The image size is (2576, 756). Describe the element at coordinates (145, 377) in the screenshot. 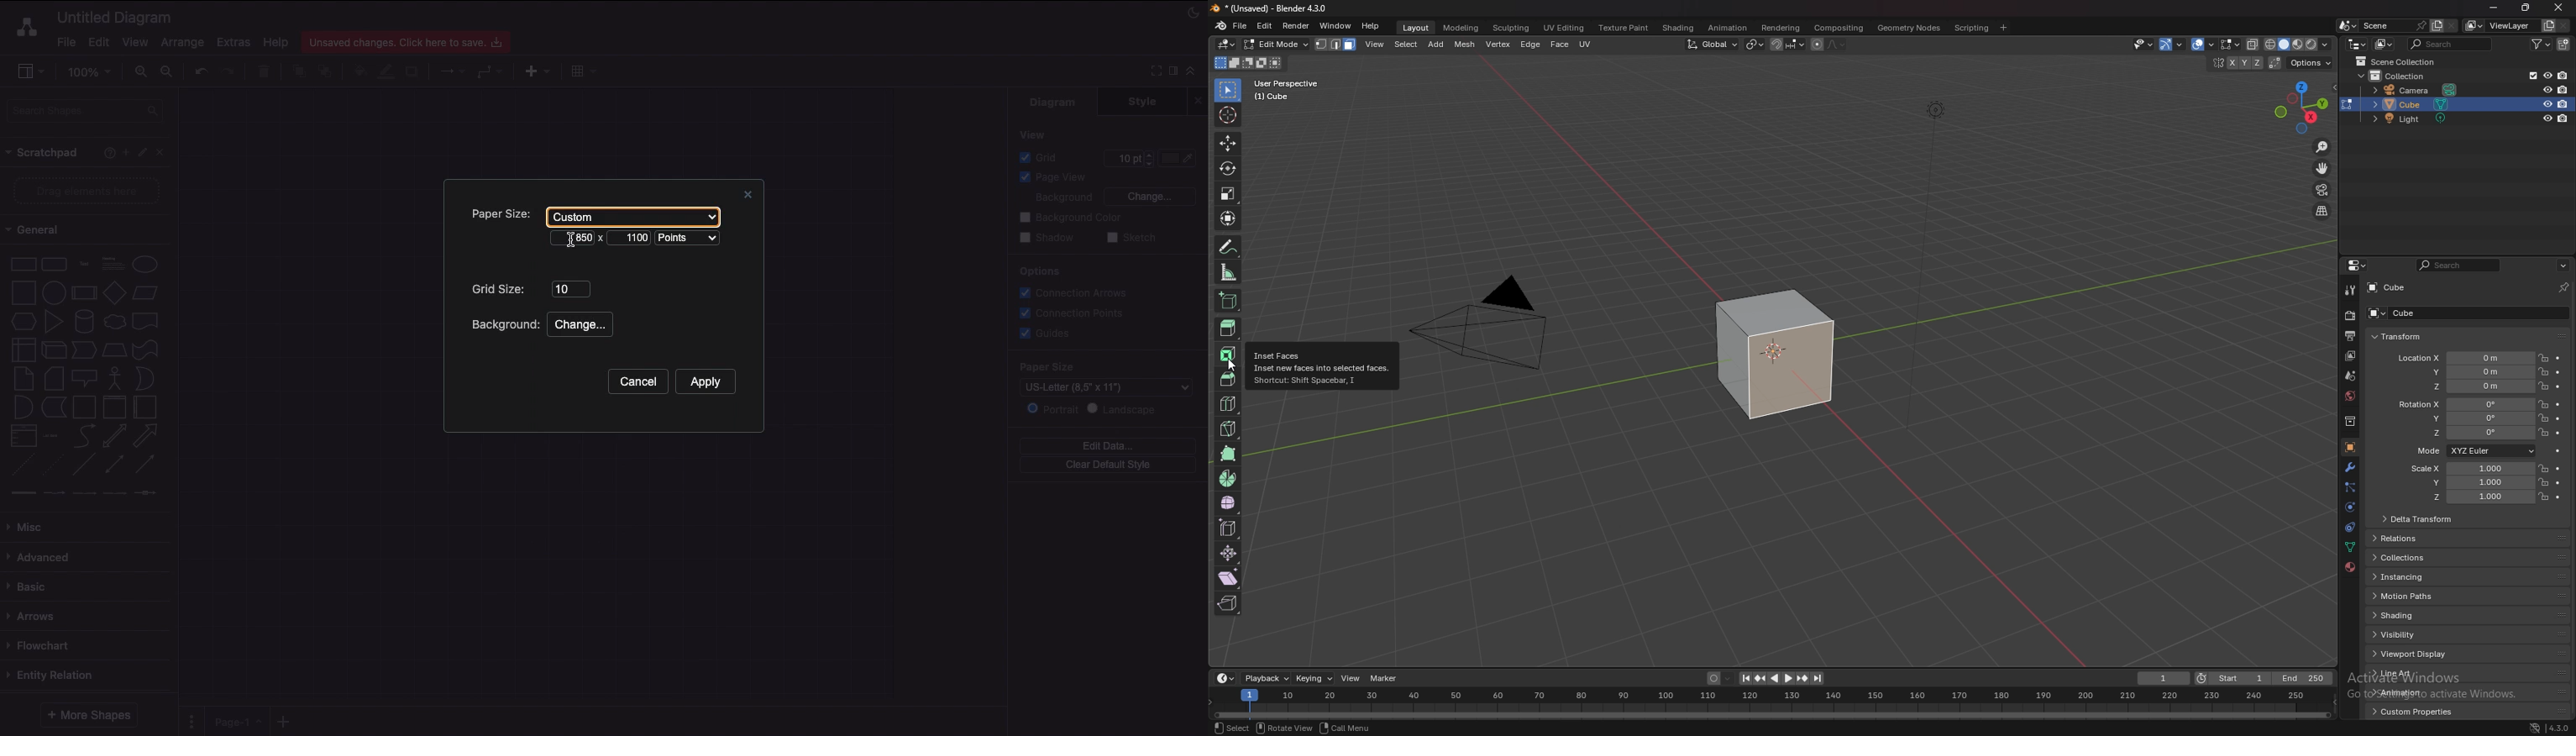

I see `Or` at that location.